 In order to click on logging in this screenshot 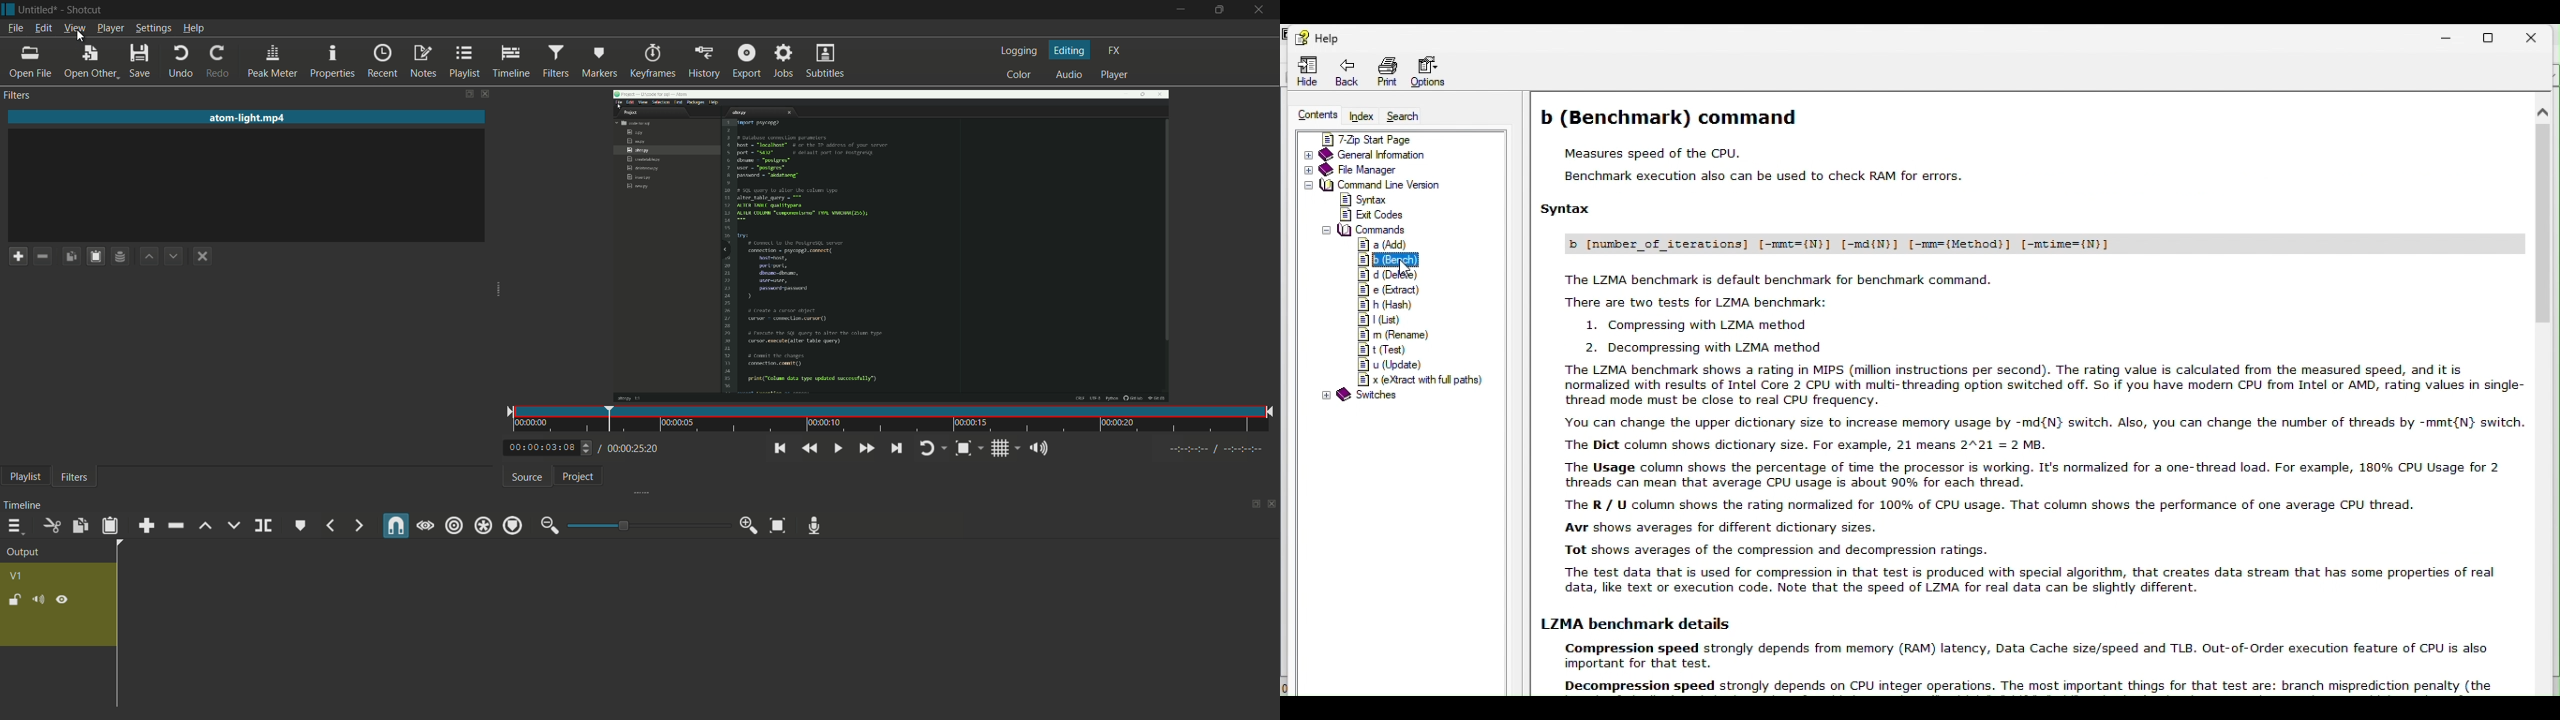, I will do `click(1018, 52)`.